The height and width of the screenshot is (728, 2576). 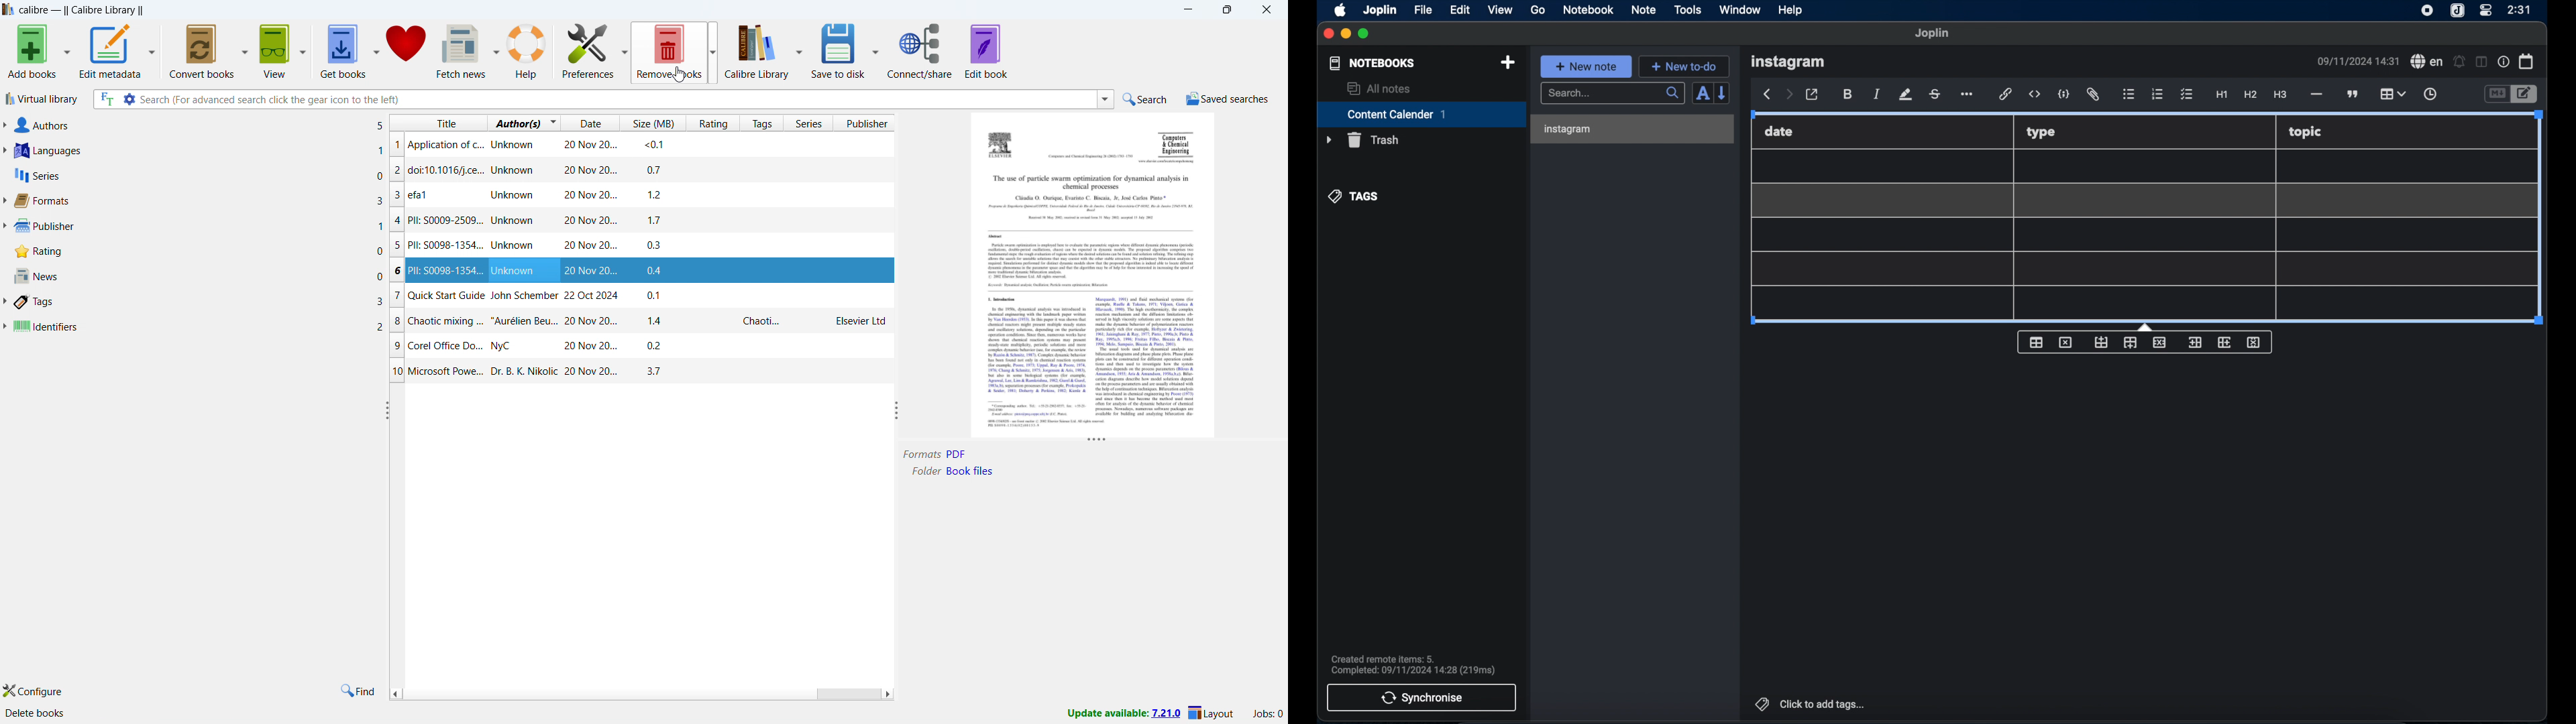 I want to click on content calendar, so click(x=1421, y=114).